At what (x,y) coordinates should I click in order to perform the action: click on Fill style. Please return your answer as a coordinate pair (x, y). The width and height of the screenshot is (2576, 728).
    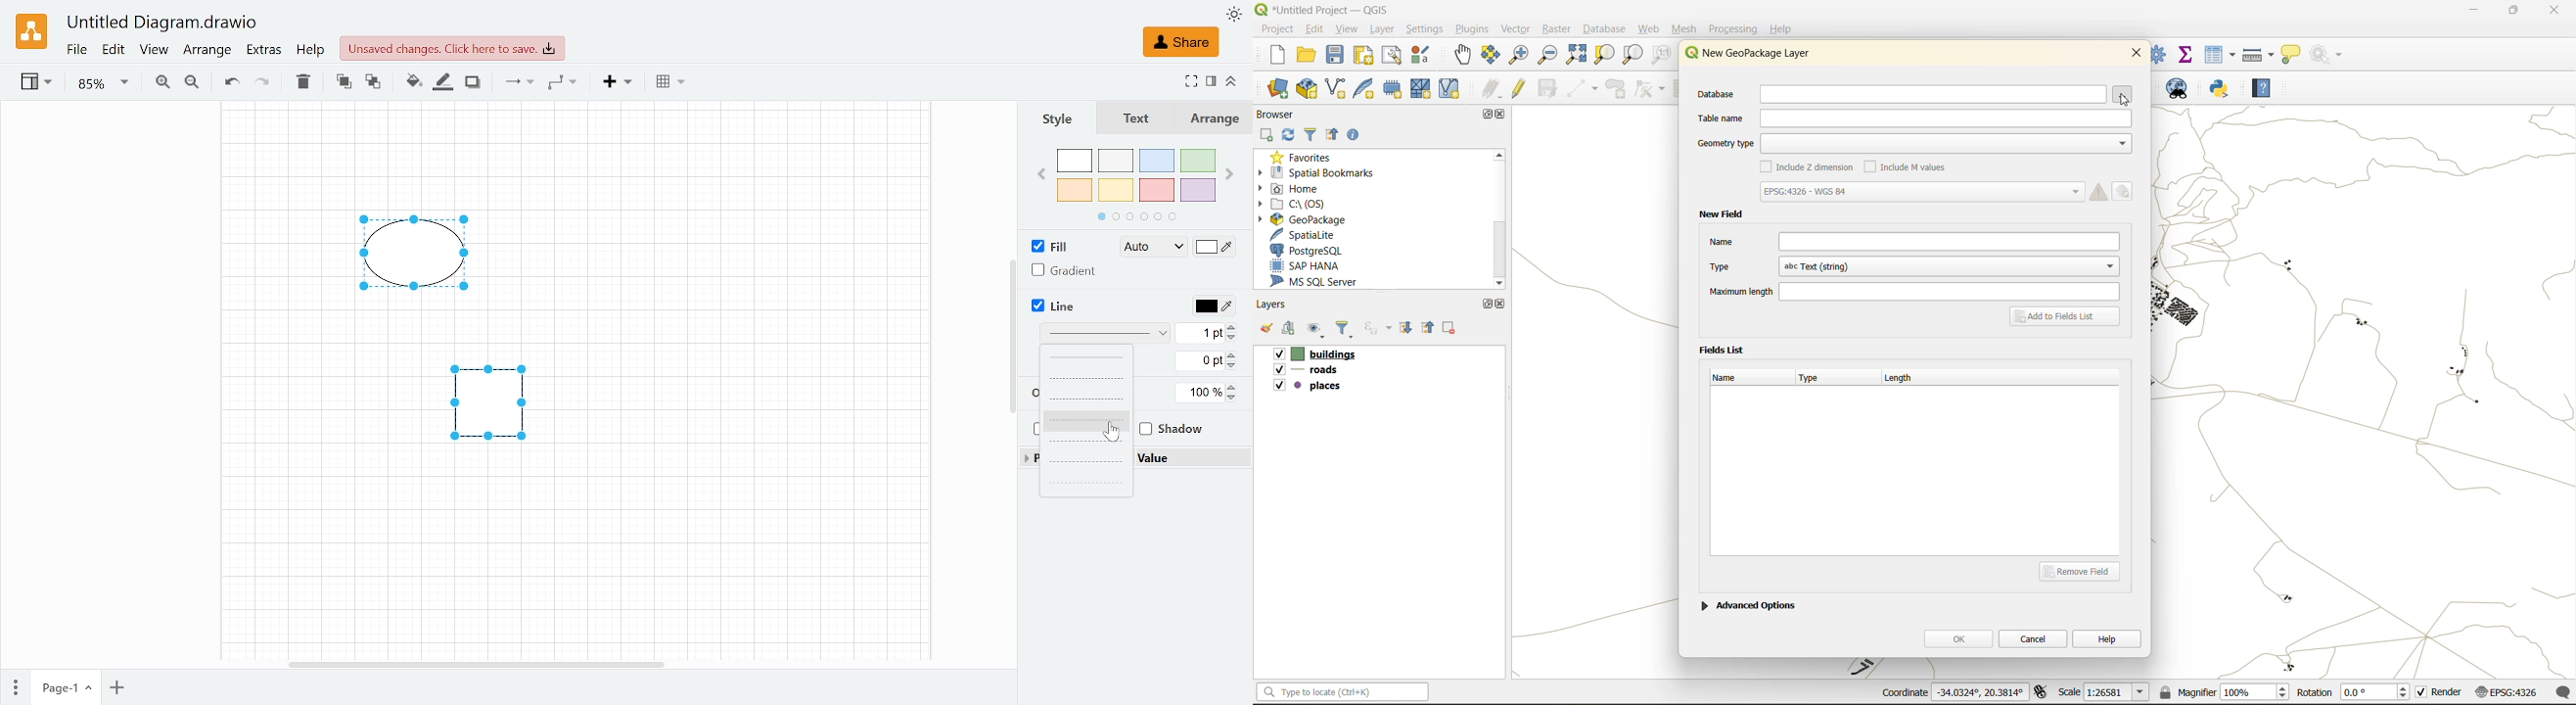
    Looking at the image, I should click on (1145, 248).